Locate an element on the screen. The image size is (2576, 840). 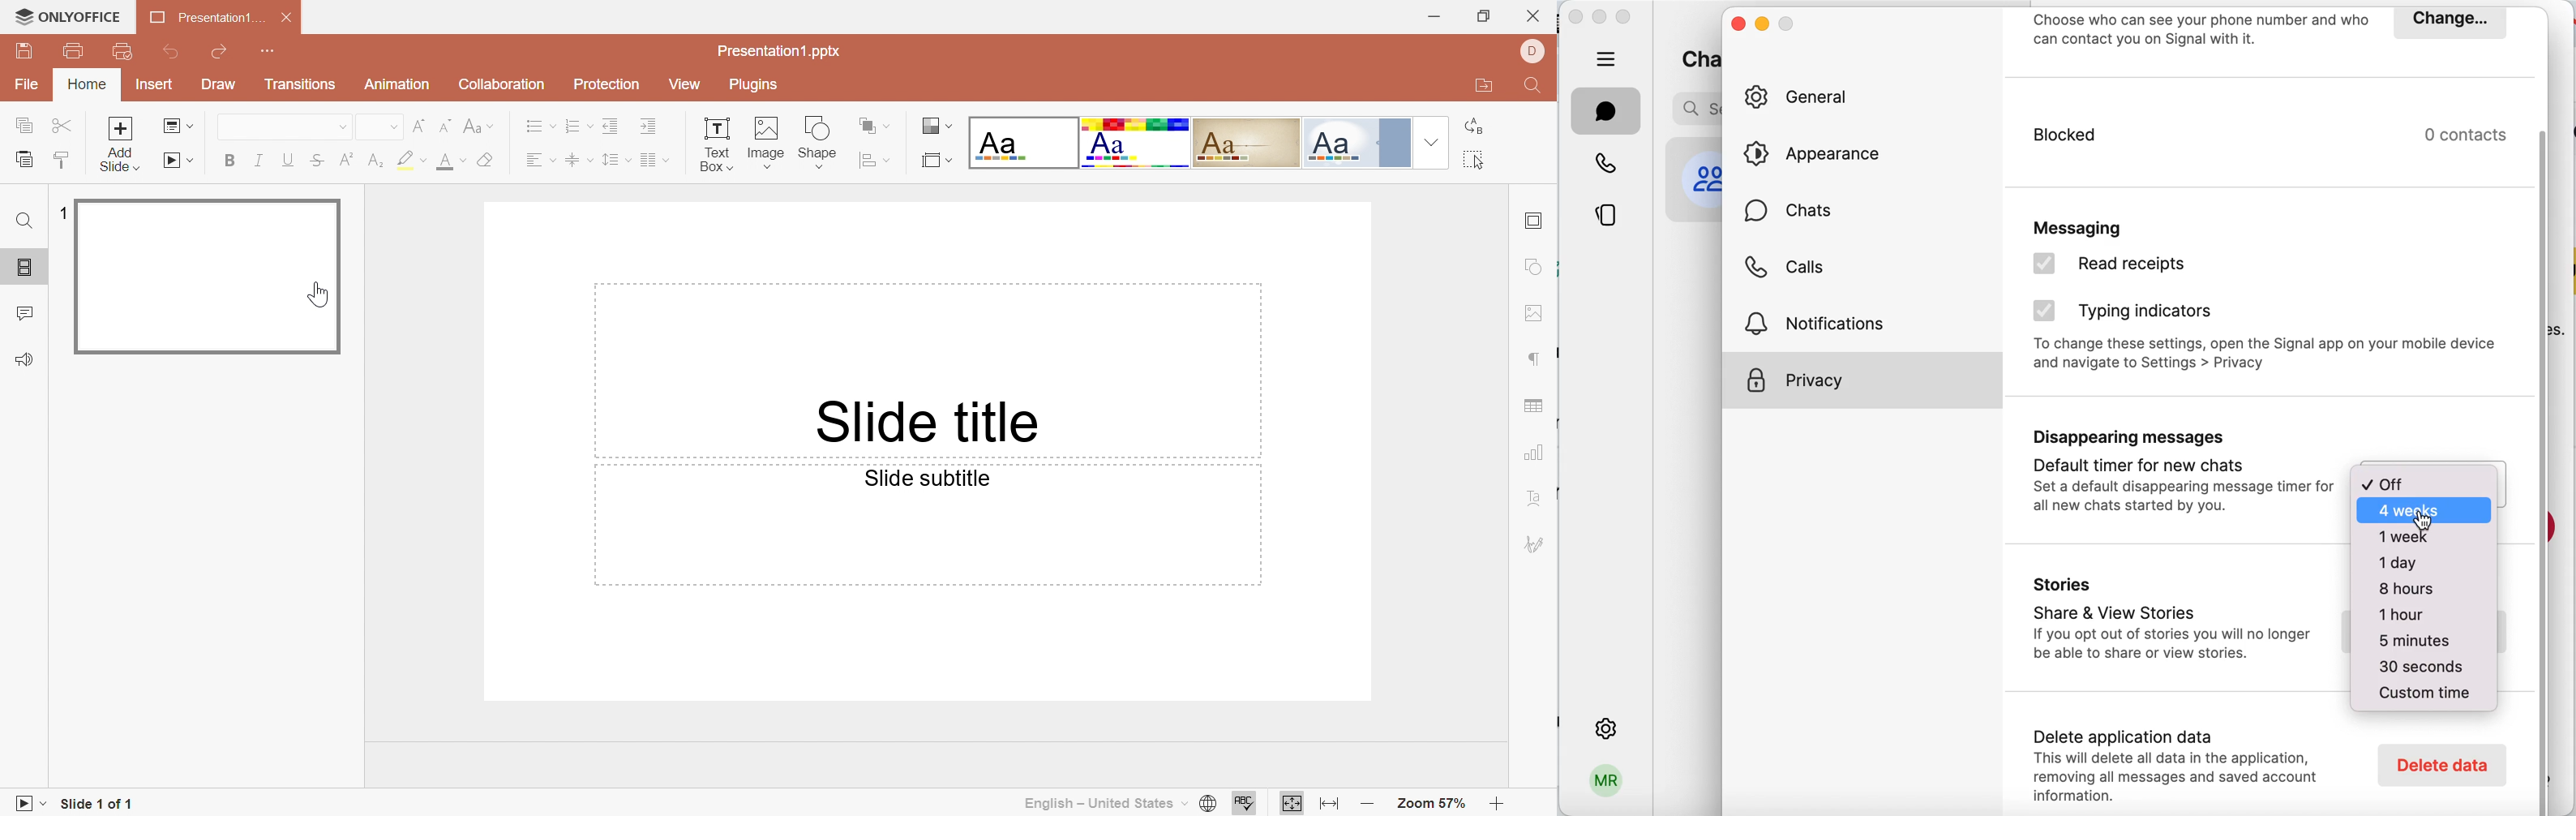
1 day is located at coordinates (2407, 562).